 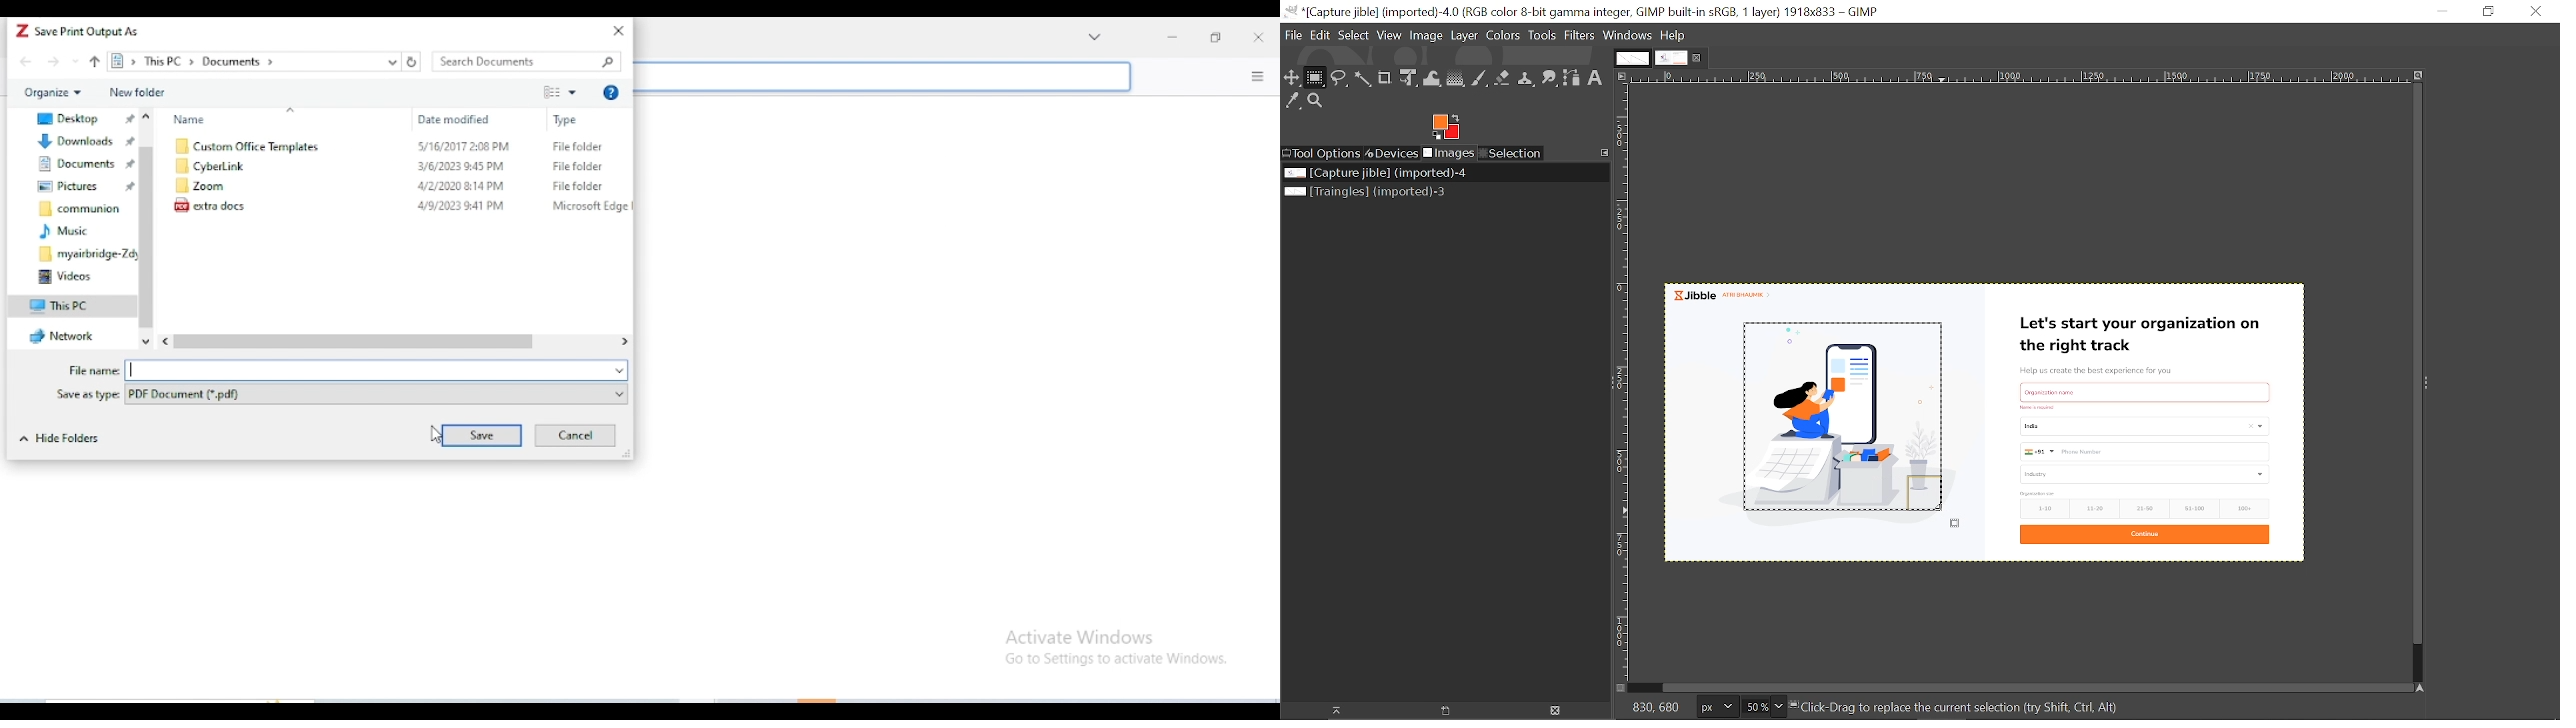 I want to click on pinned documents, so click(x=85, y=163).